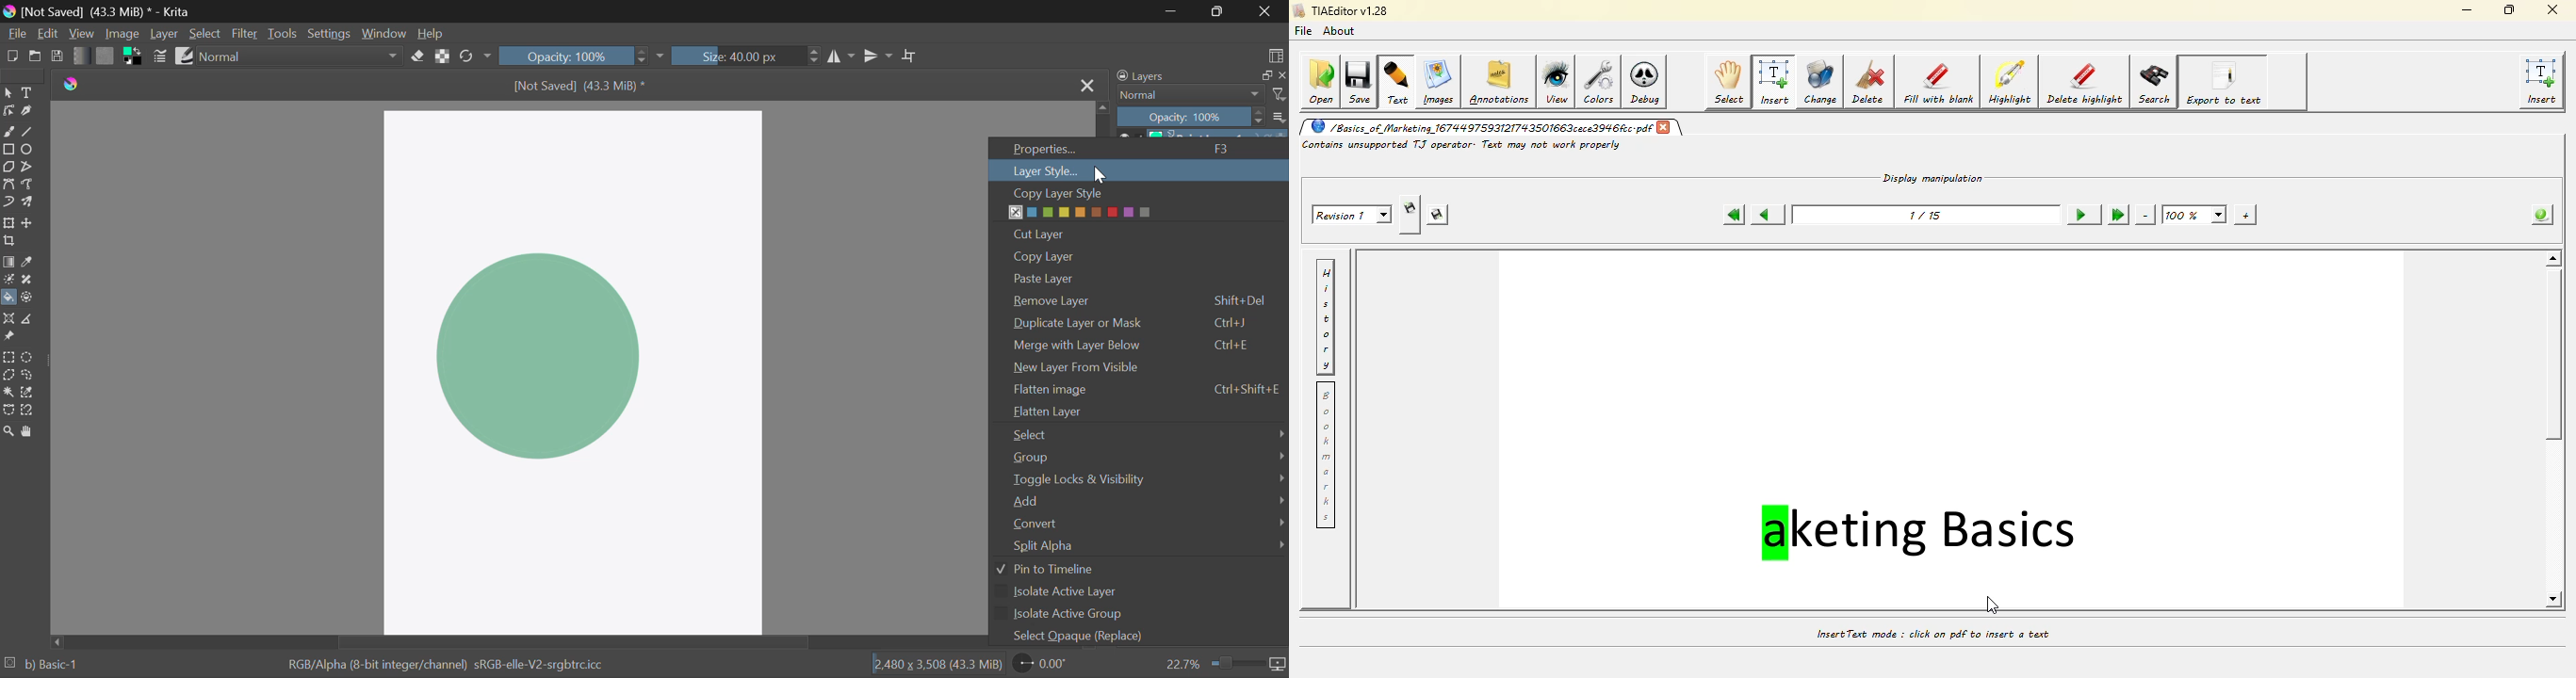 Image resolution: width=2576 pixels, height=700 pixels. Describe the element at coordinates (1146, 503) in the screenshot. I see `Add` at that location.